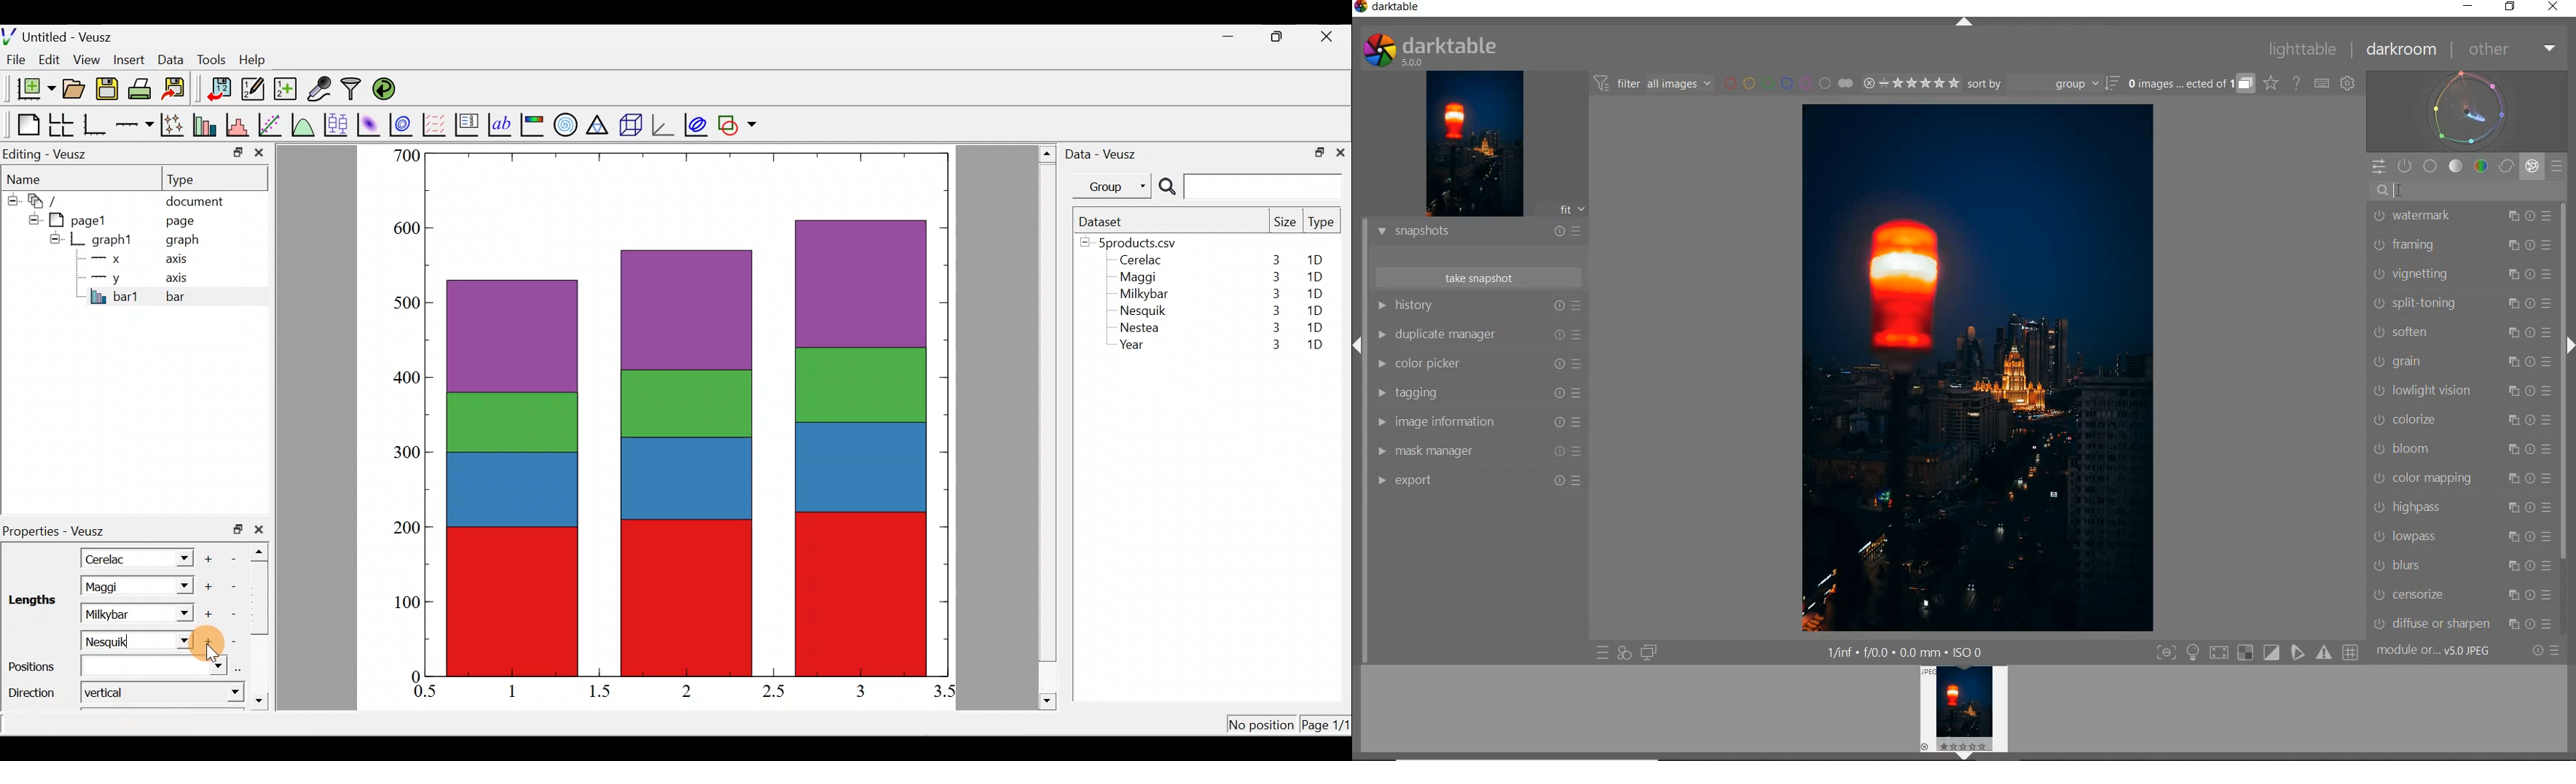  I want to click on typing cursor, so click(2406, 191).